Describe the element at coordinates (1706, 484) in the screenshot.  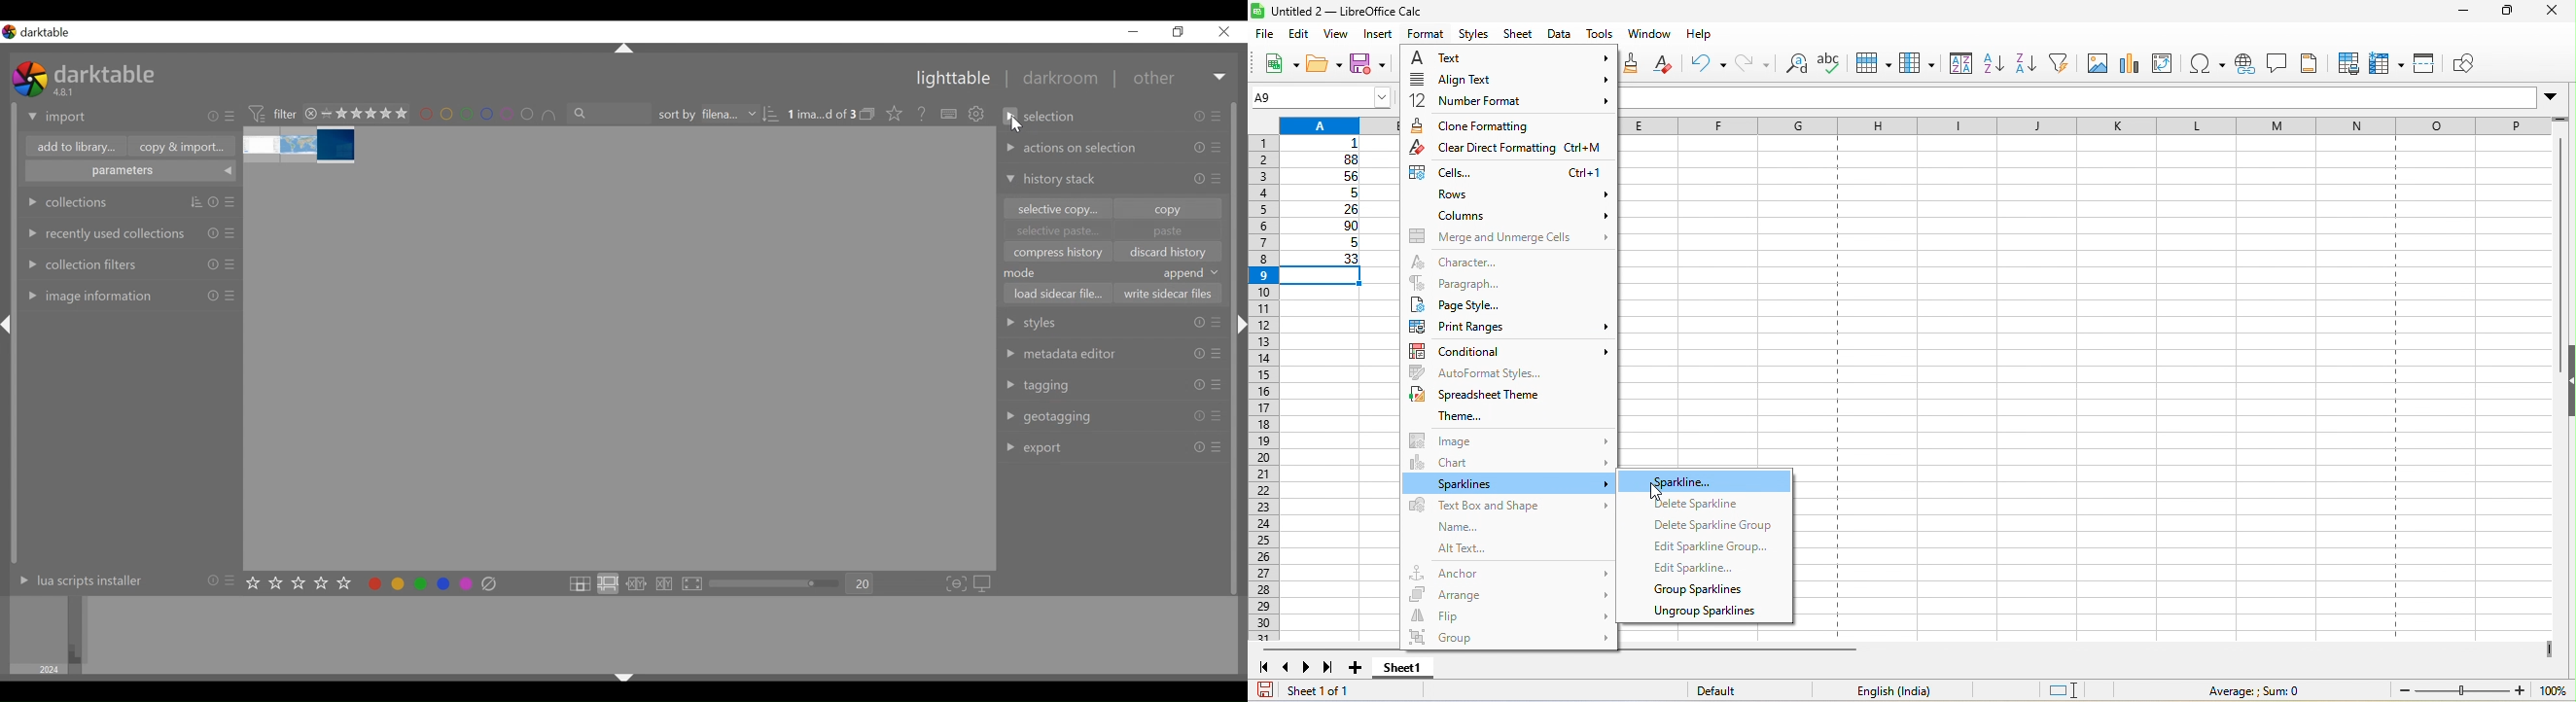
I see `select option` at that location.